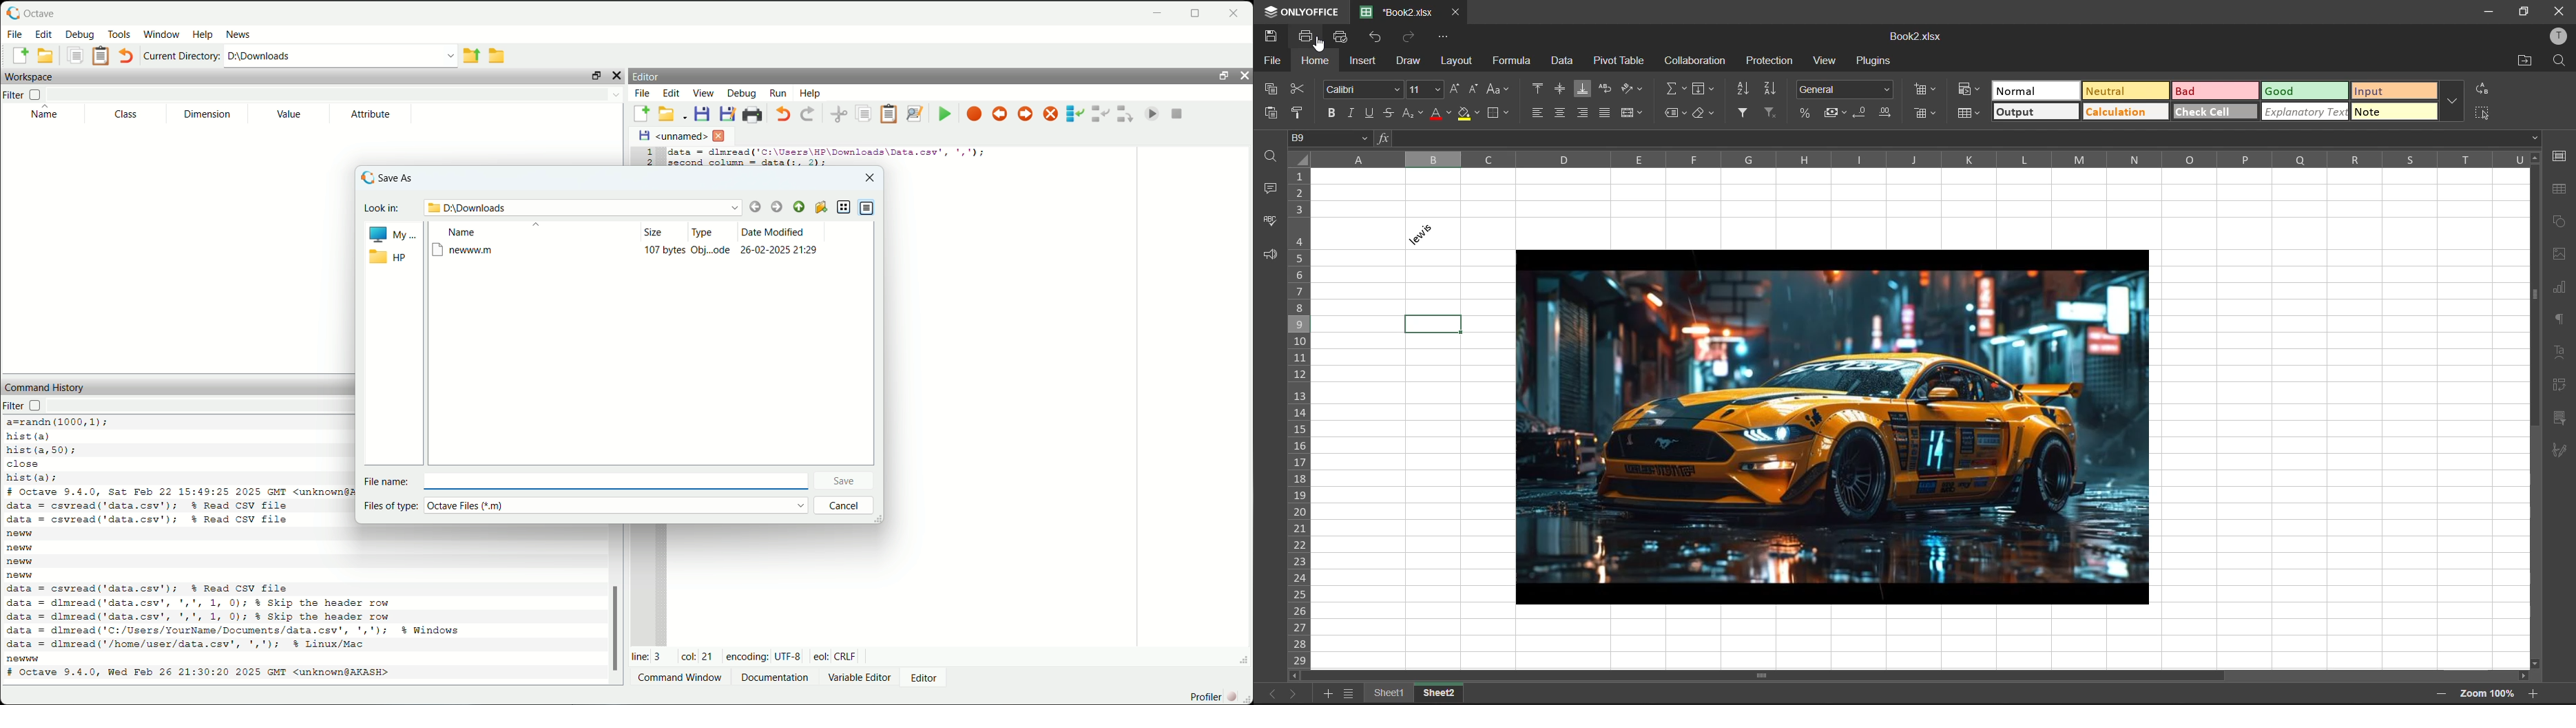  What do you see at coordinates (2559, 156) in the screenshot?
I see `cell settings` at bounding box center [2559, 156].